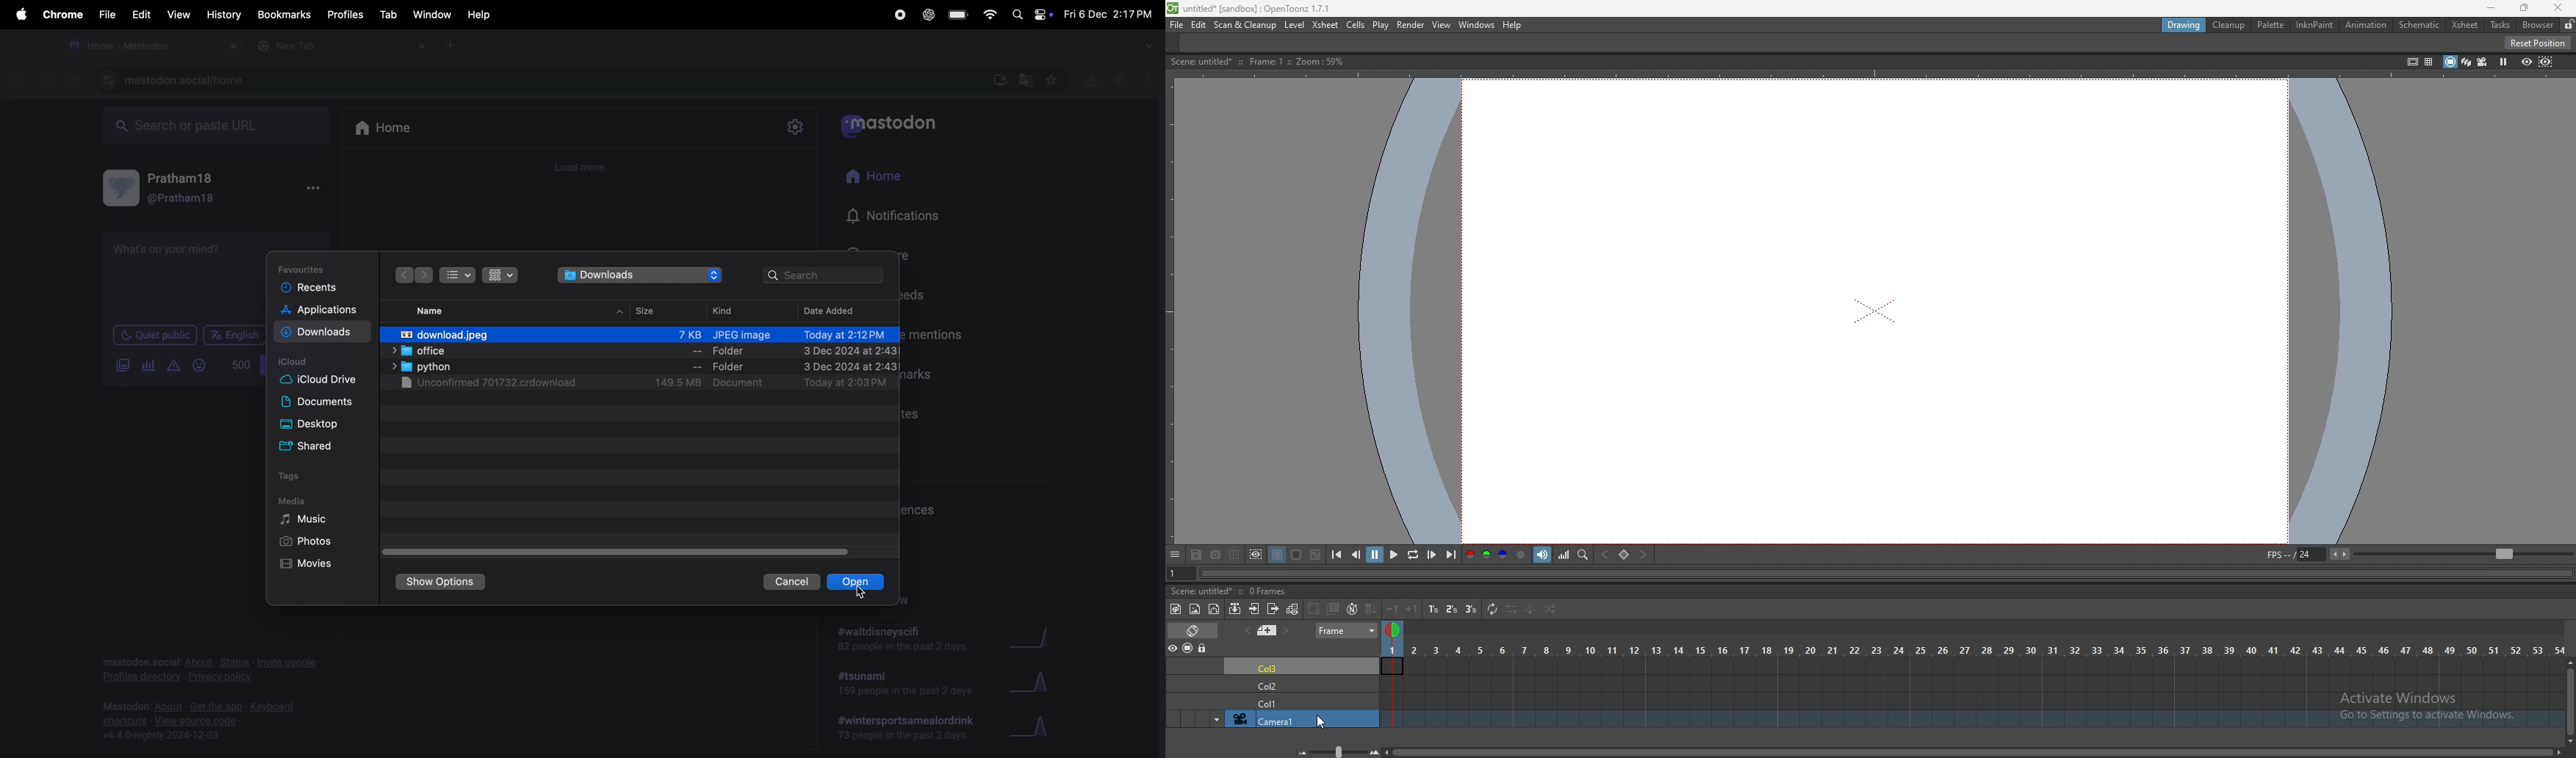 Image resolution: width=2576 pixels, height=784 pixels. I want to click on fill in empty cells, so click(1370, 610).